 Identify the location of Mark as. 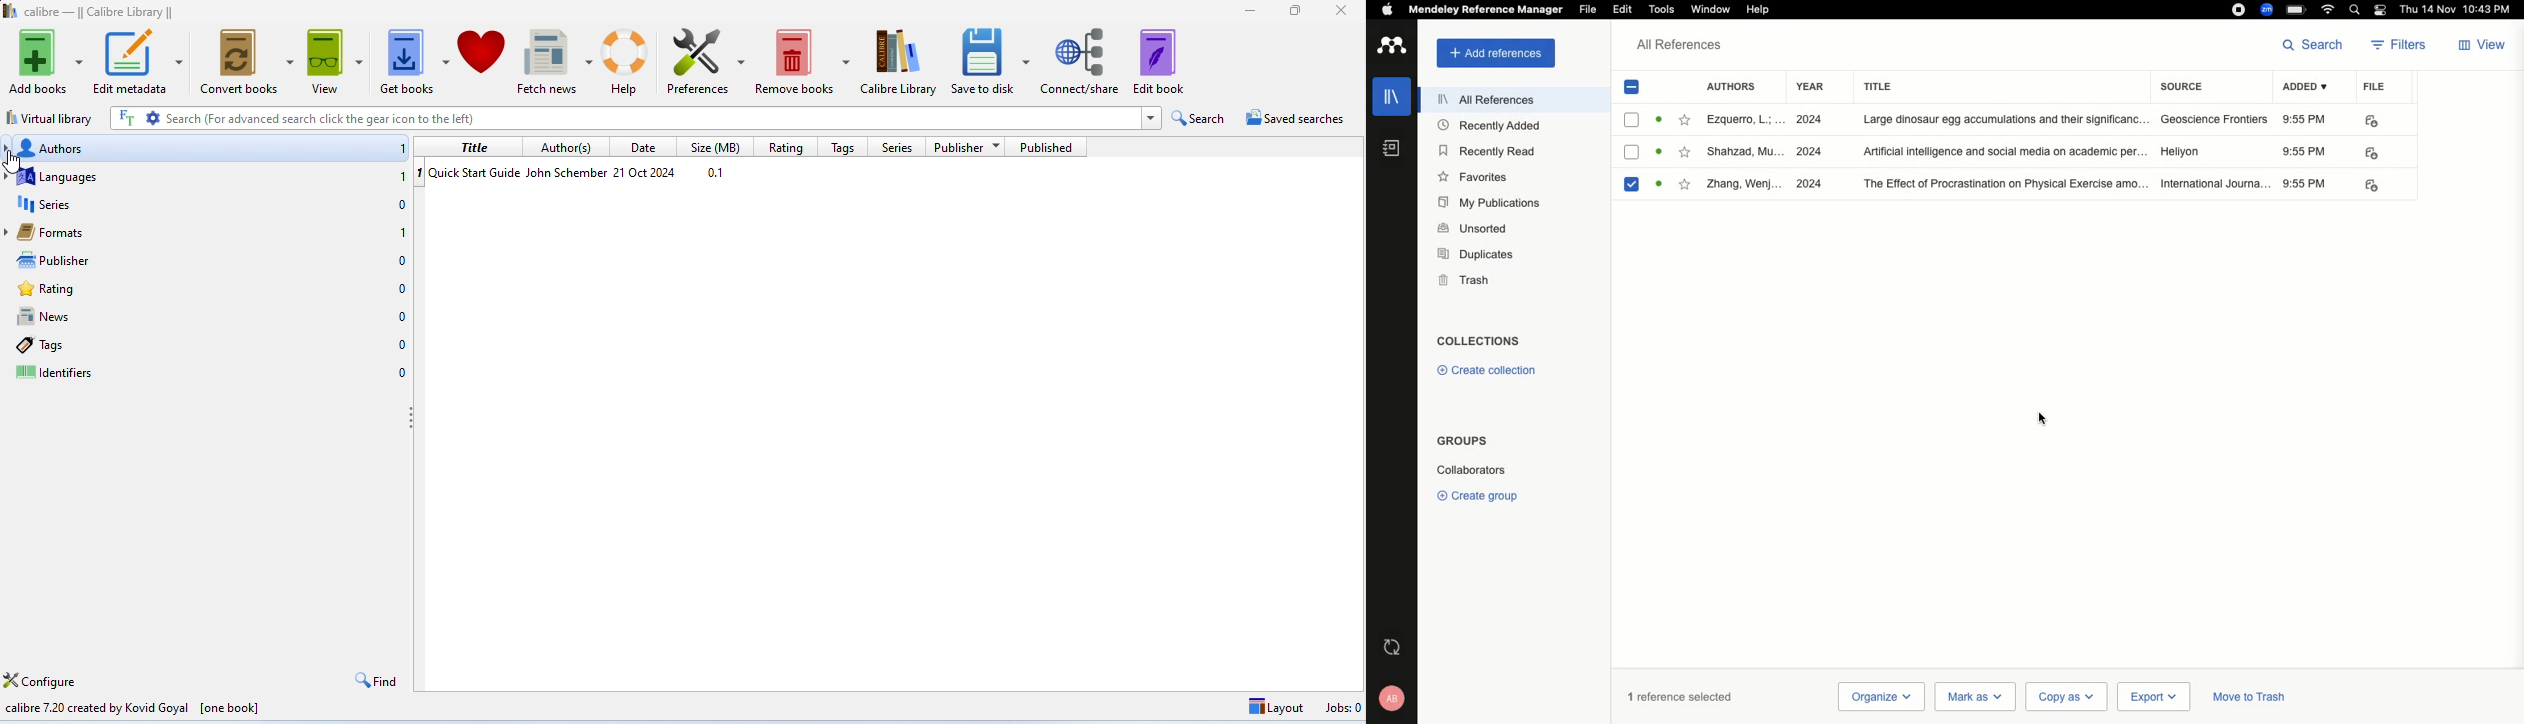
(1975, 697).